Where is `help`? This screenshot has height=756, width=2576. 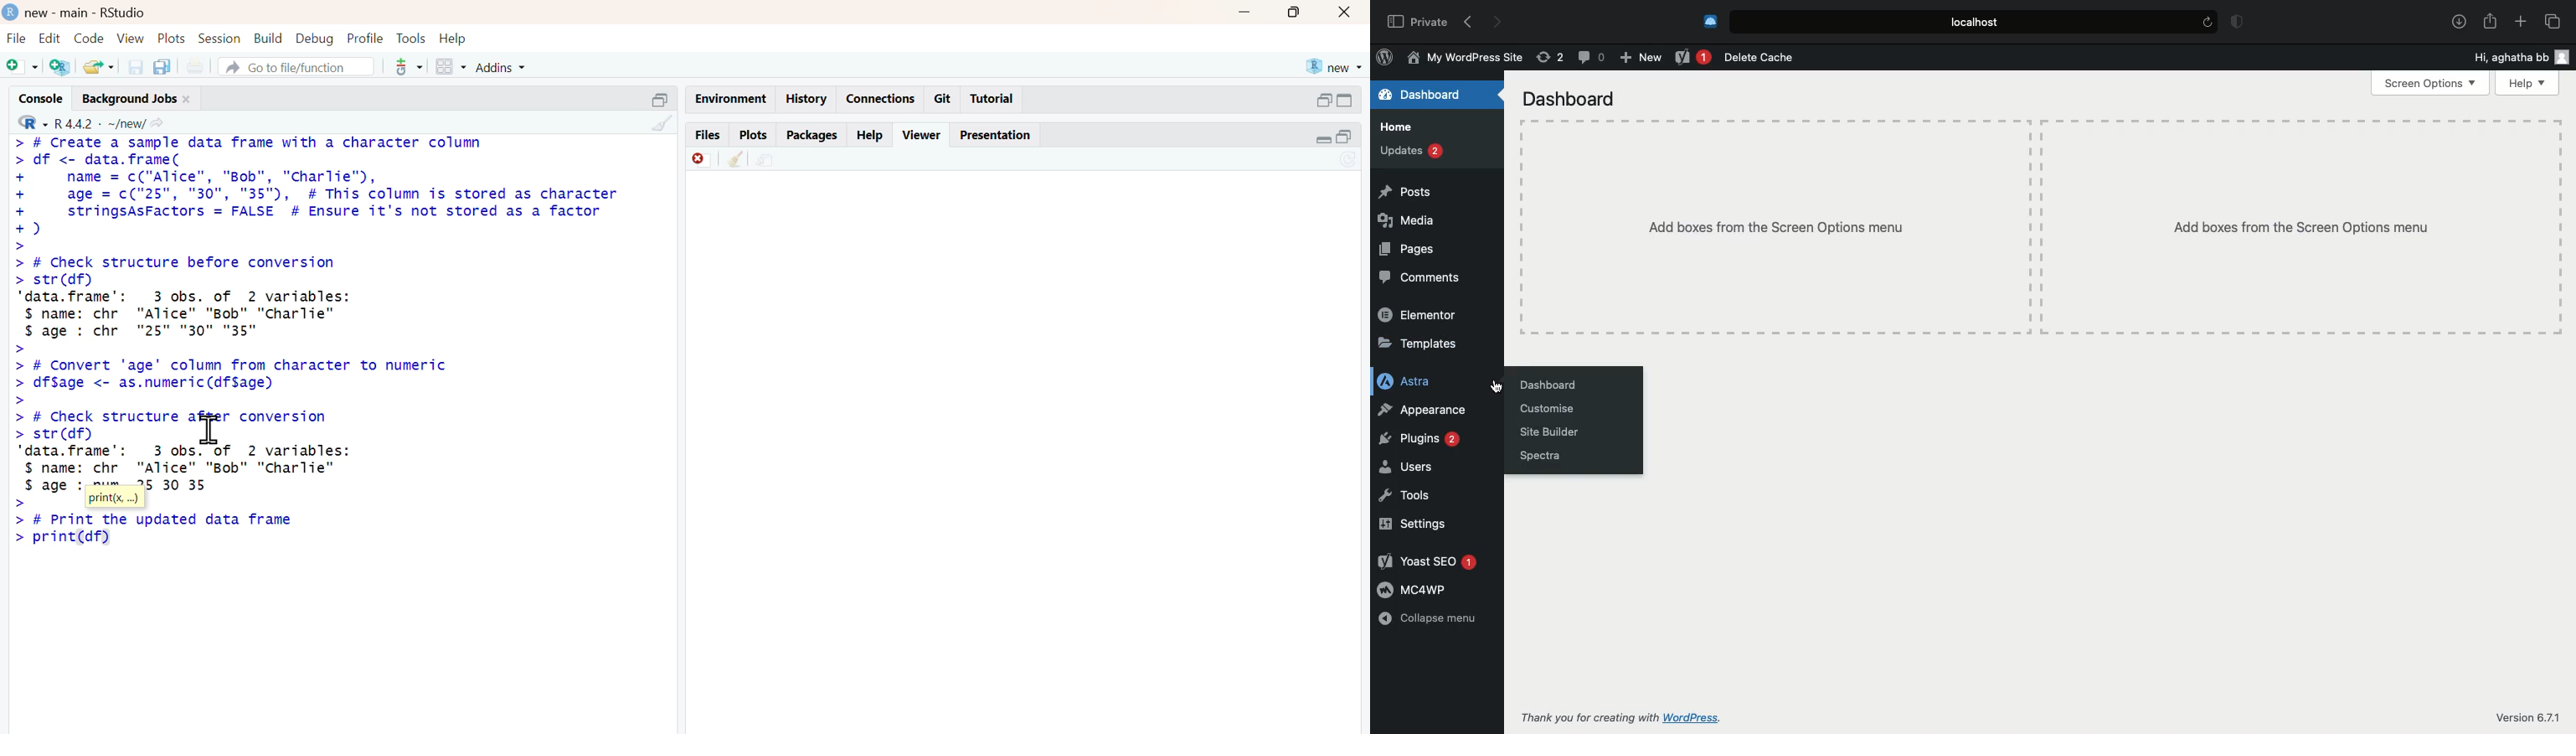
help is located at coordinates (871, 135).